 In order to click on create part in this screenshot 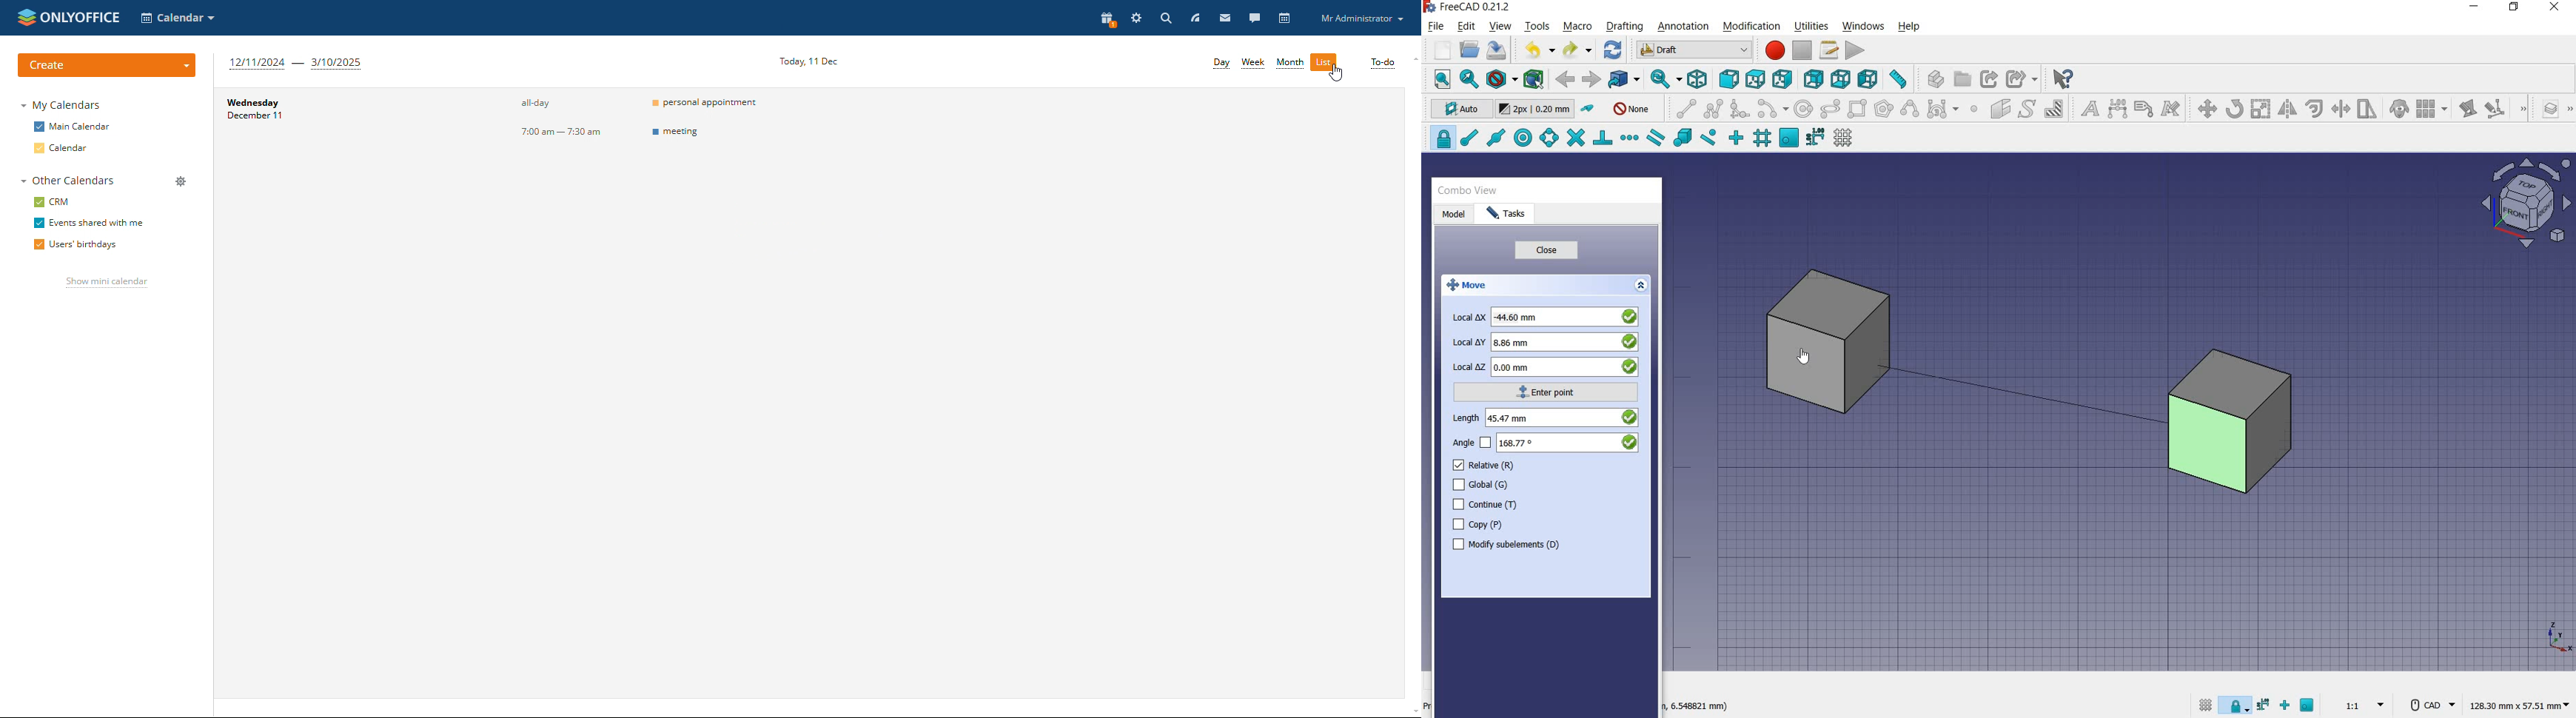, I will do `click(1932, 78)`.